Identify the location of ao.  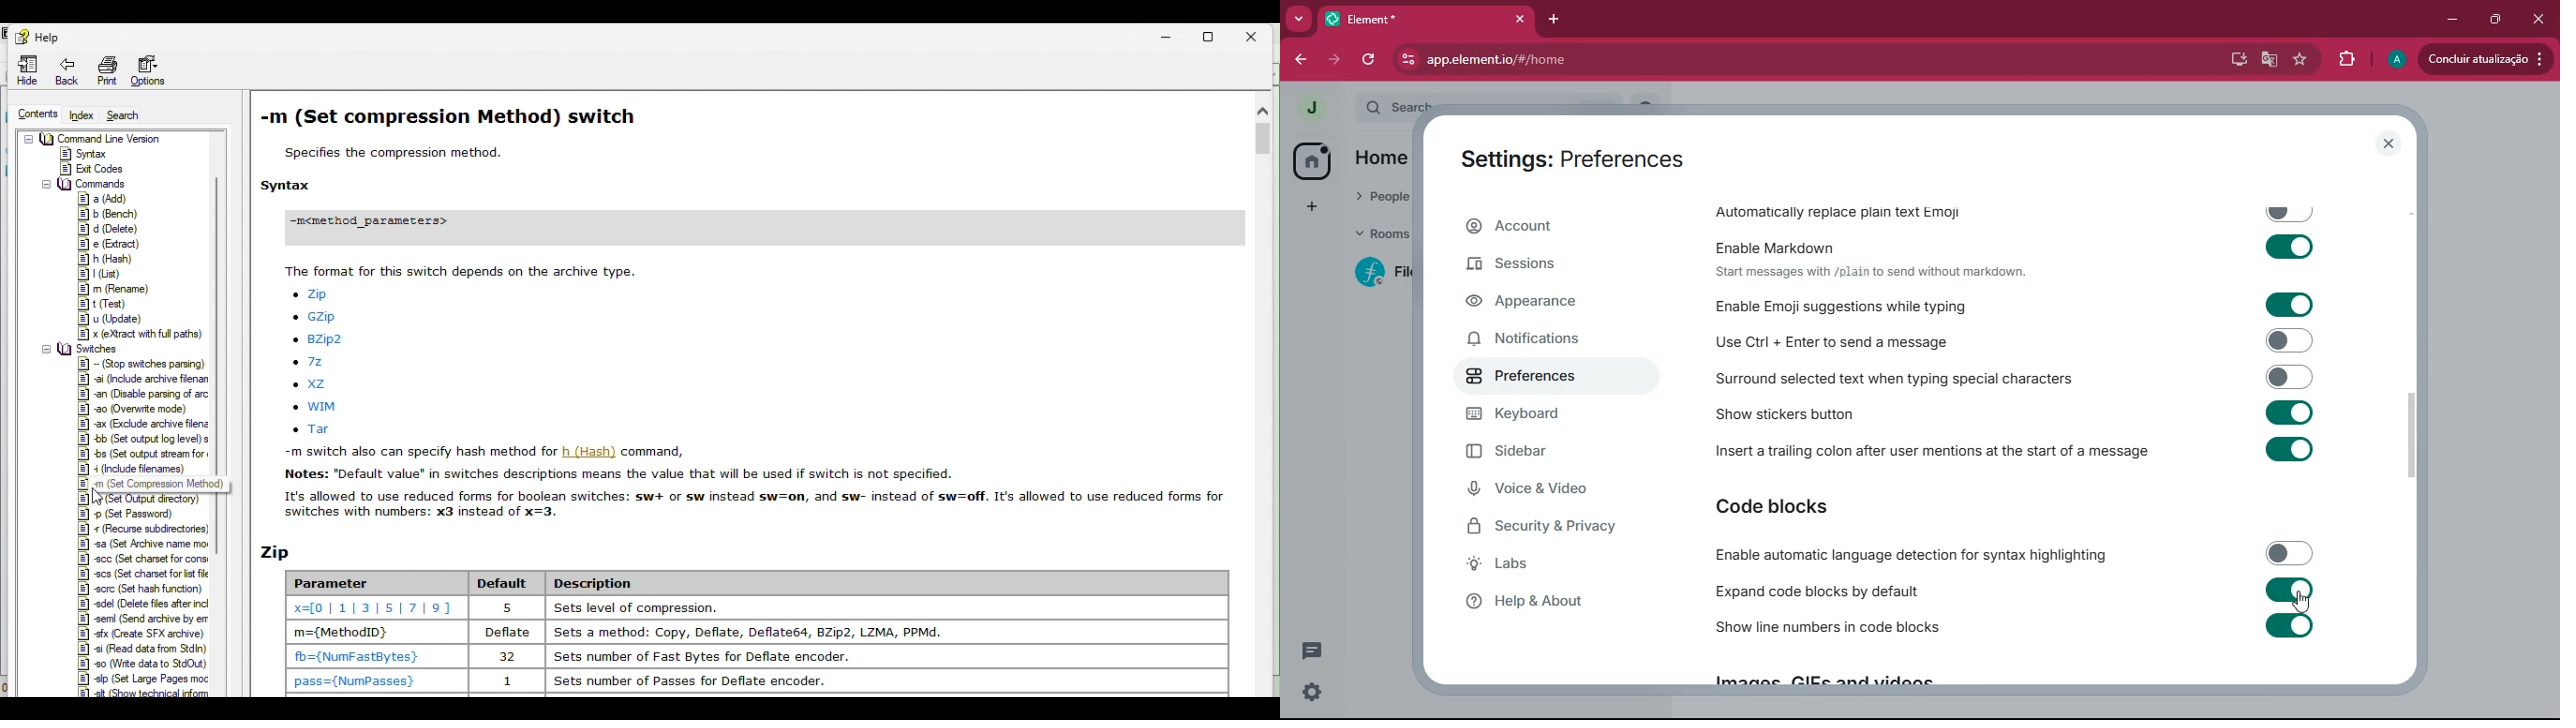
(140, 409).